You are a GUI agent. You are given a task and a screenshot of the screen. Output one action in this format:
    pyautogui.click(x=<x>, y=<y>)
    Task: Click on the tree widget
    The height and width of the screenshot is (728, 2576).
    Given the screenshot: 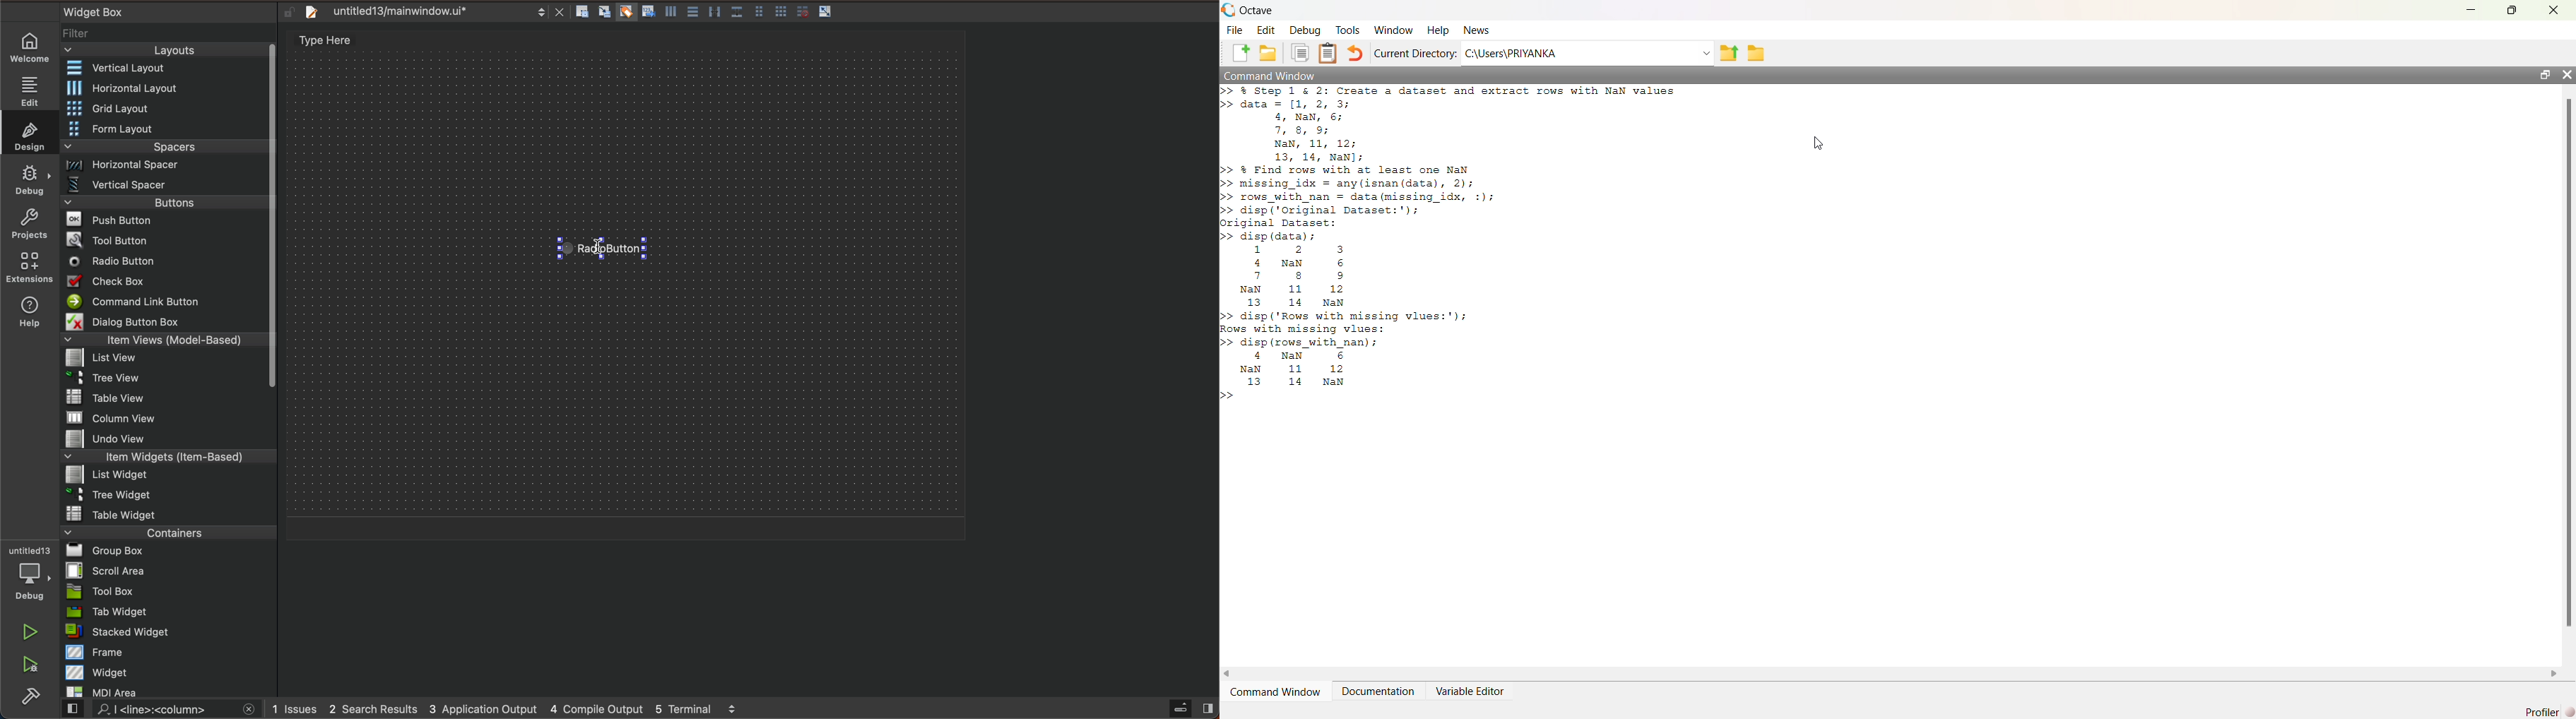 What is the action you would take?
    pyautogui.click(x=169, y=495)
    